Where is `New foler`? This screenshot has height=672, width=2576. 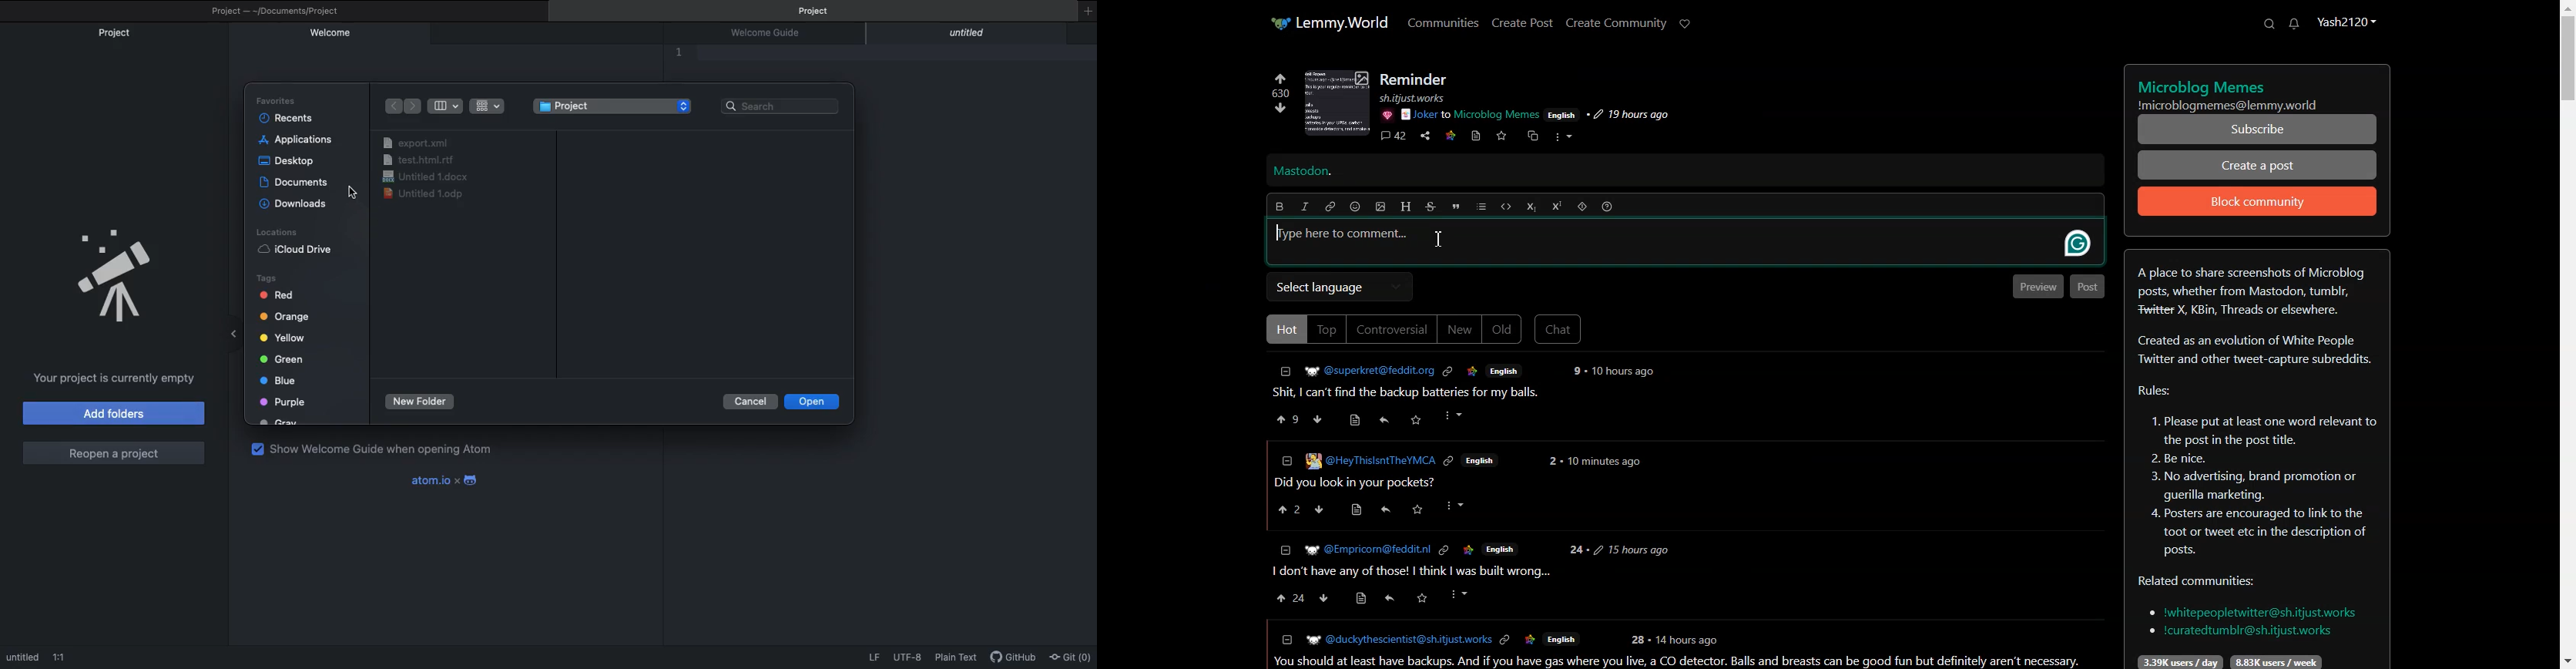 New foler is located at coordinates (421, 401).